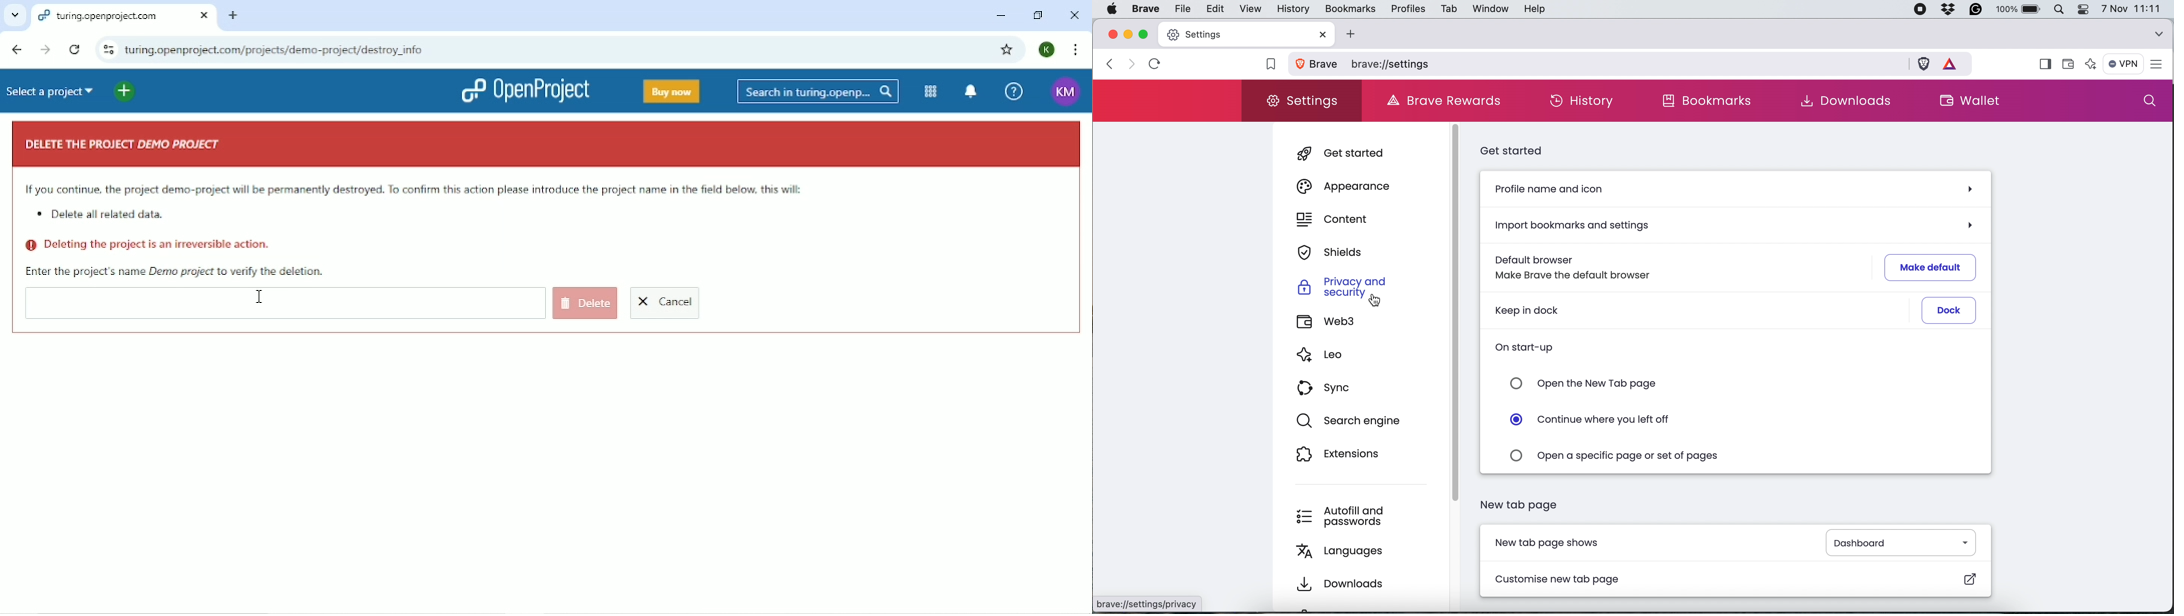  I want to click on battery, so click(2021, 9).